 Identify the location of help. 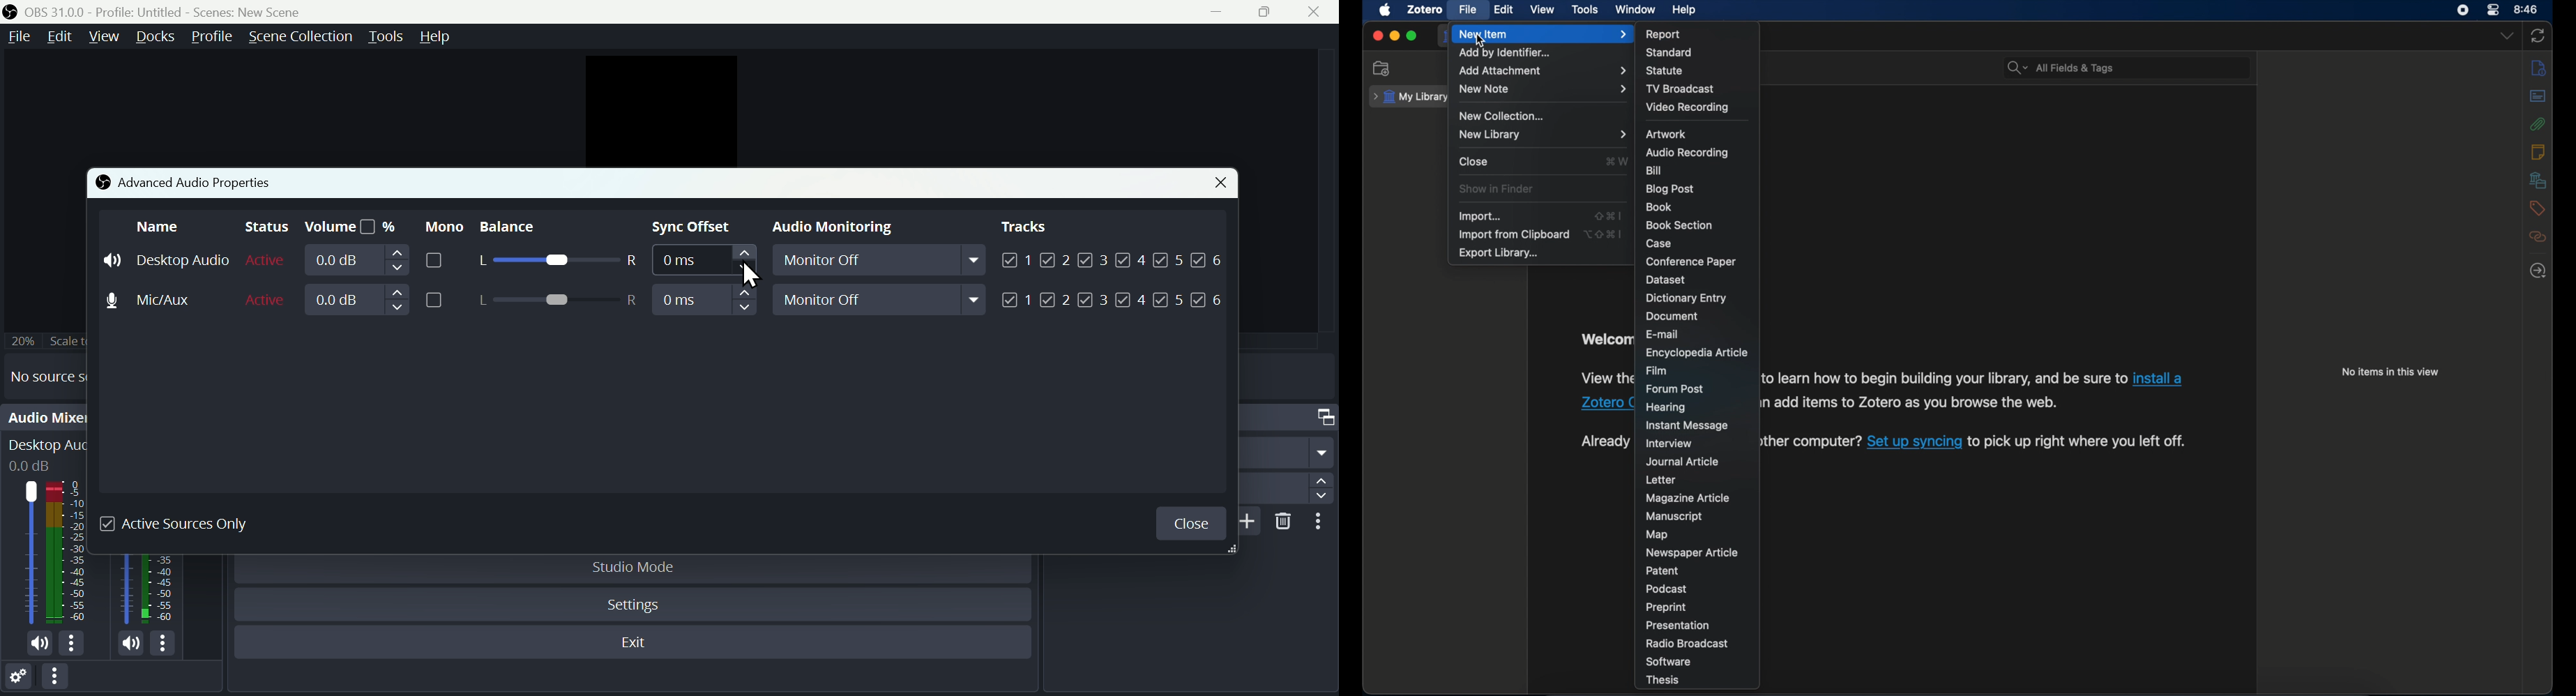
(438, 36).